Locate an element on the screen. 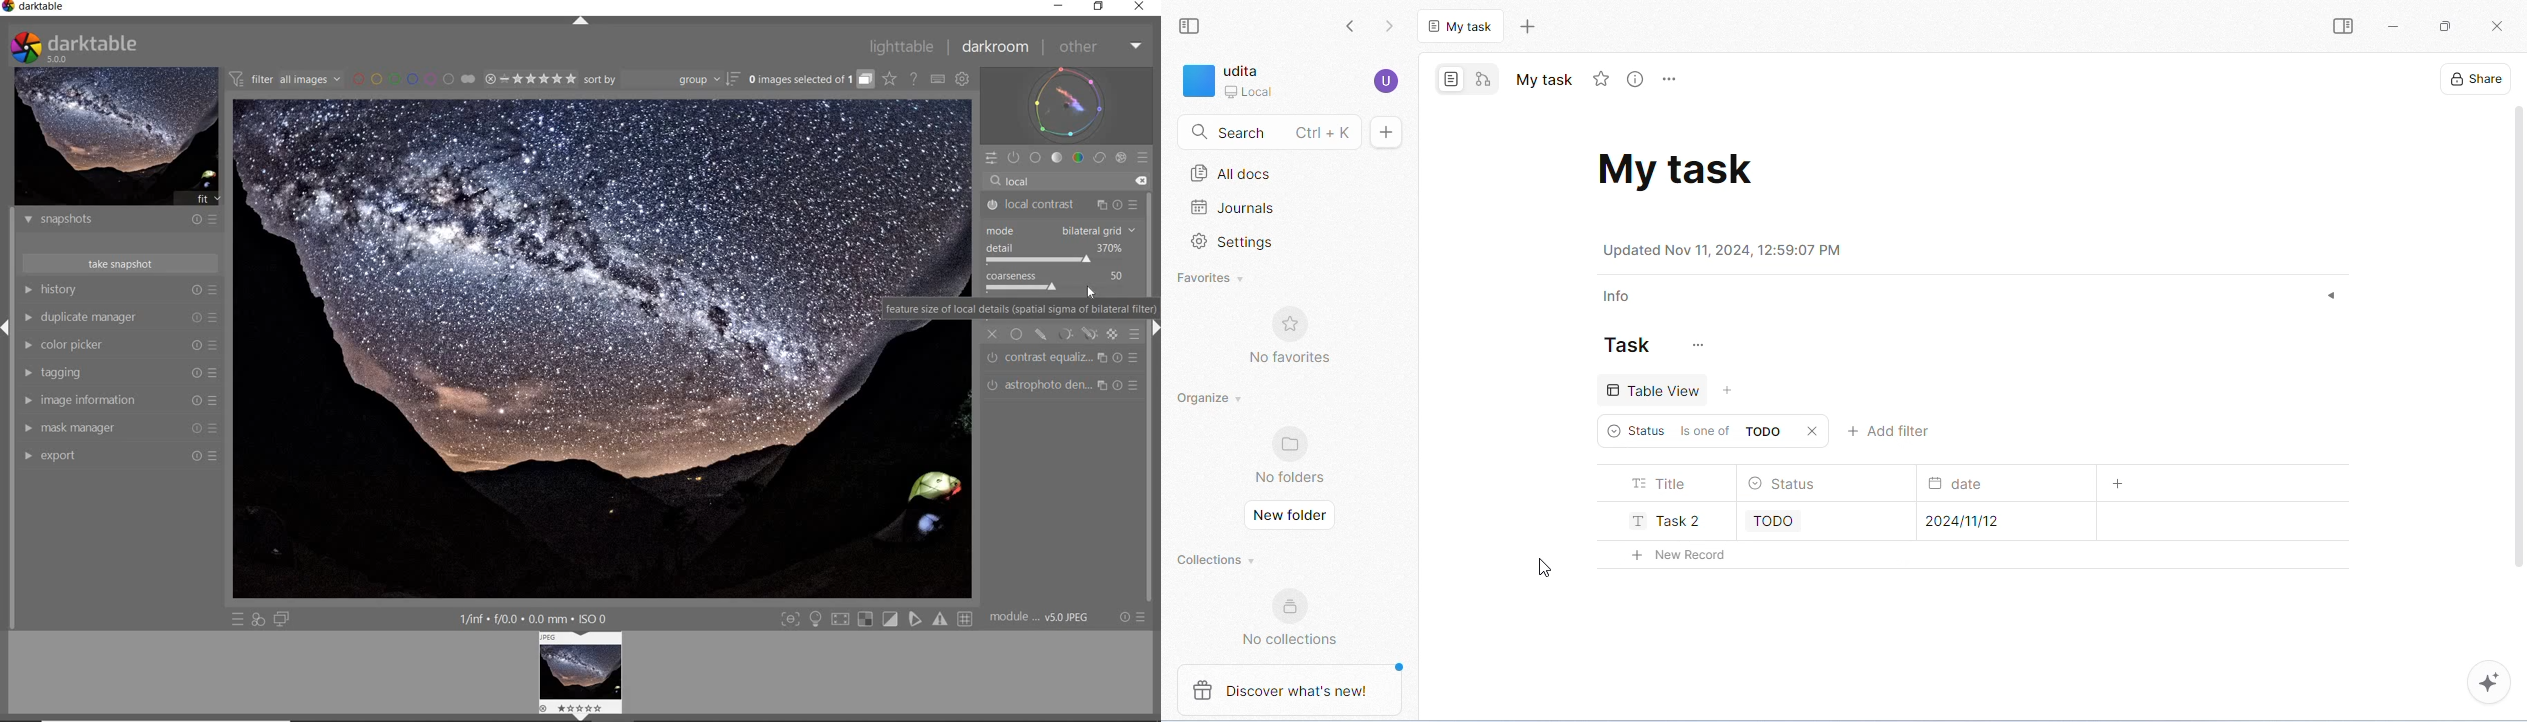  Switched off is located at coordinates (989, 385).